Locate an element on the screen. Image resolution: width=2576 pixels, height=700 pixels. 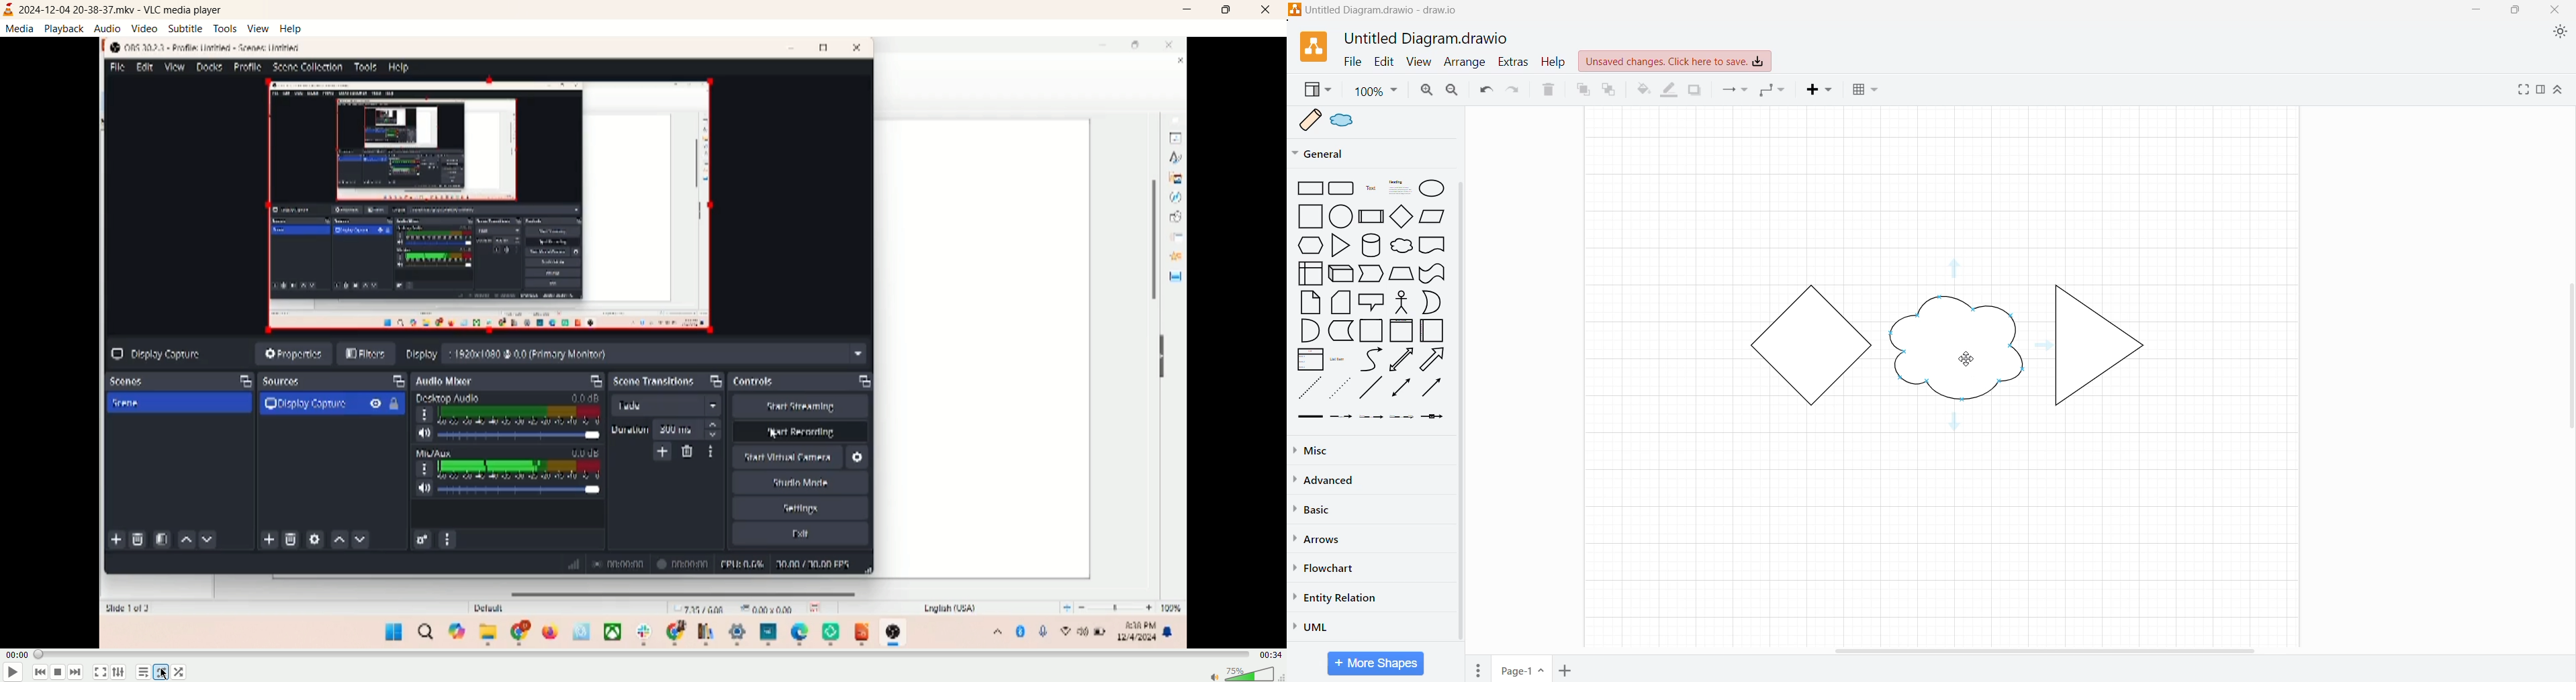
playlist is located at coordinates (143, 673).